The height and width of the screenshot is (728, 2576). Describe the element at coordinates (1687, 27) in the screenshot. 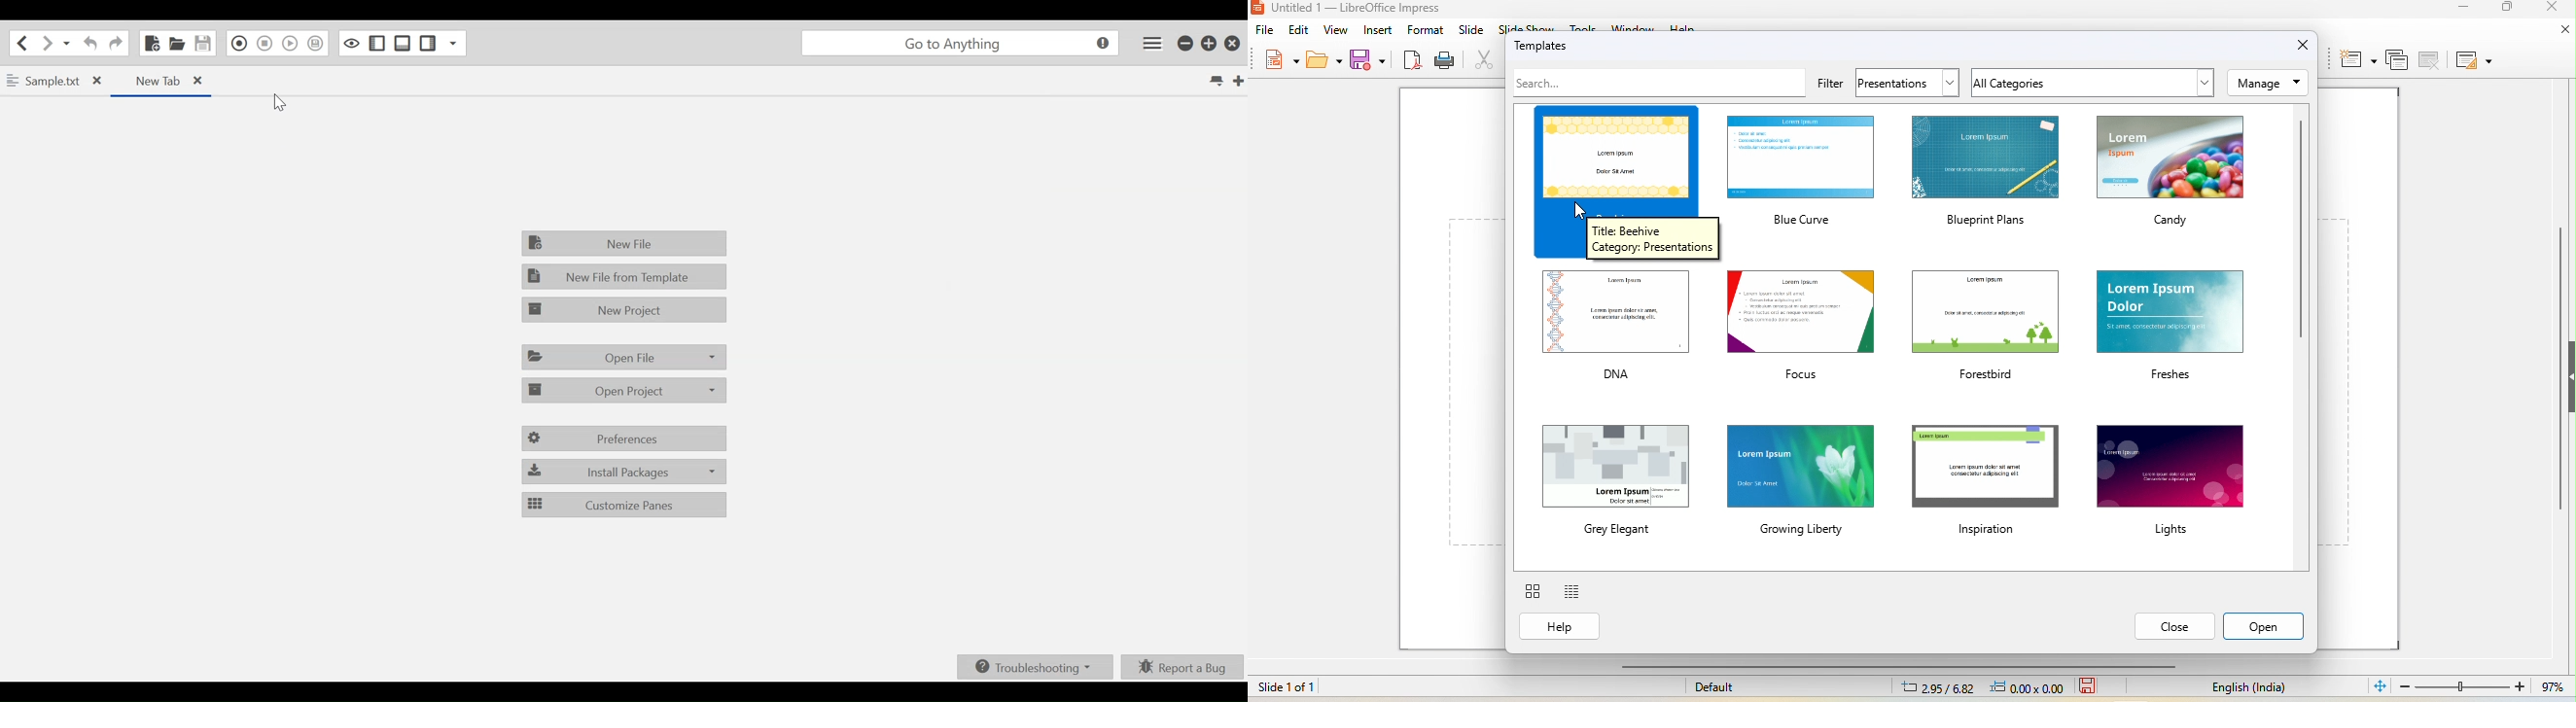

I see `help` at that location.